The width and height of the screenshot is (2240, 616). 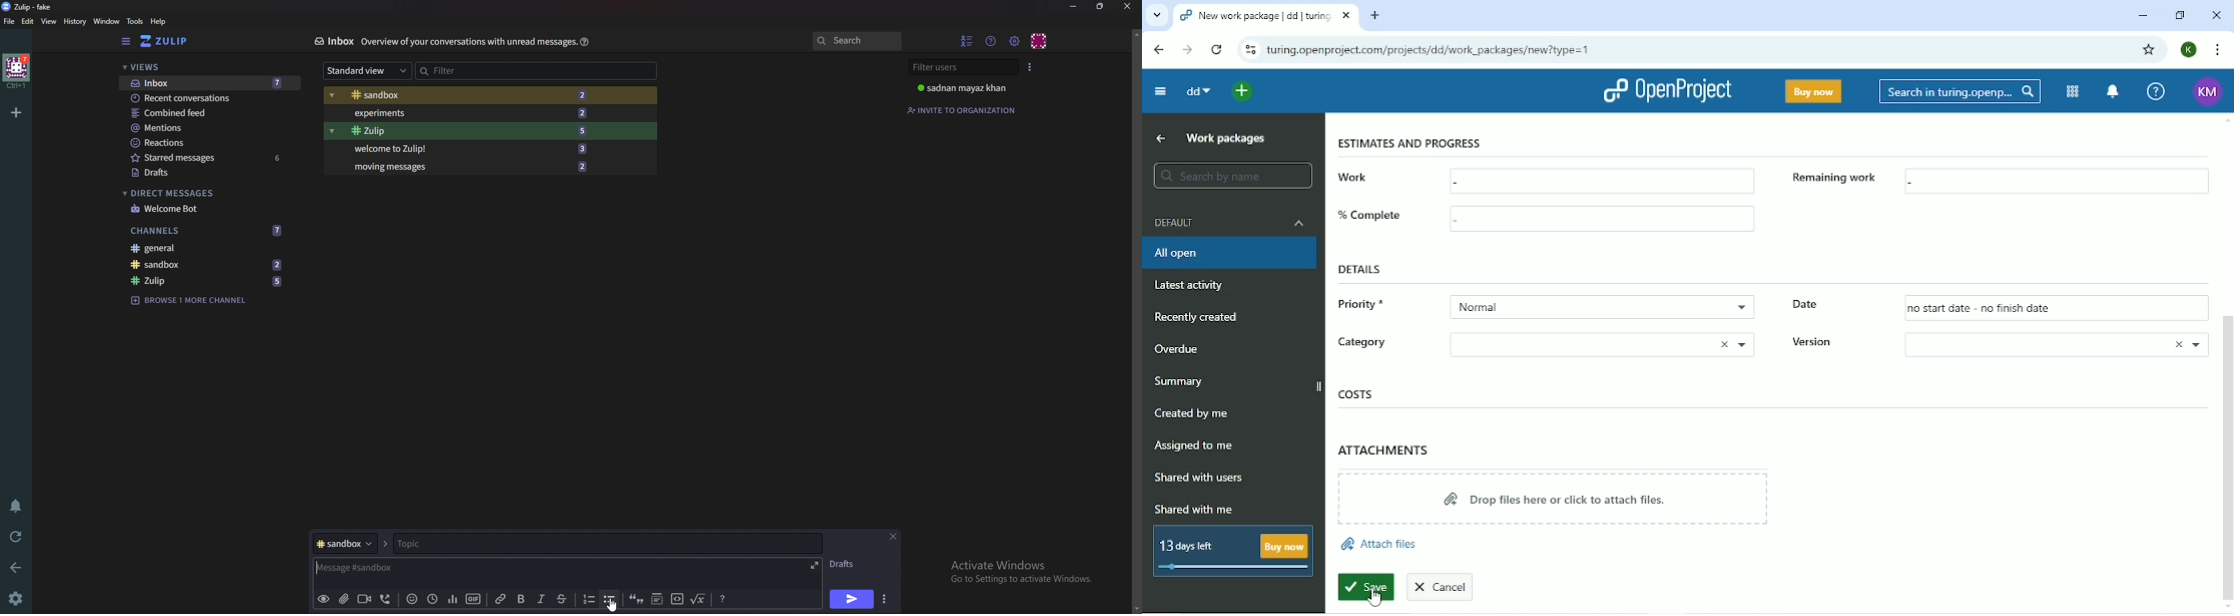 What do you see at coordinates (2209, 91) in the screenshot?
I see `KM` at bounding box center [2209, 91].